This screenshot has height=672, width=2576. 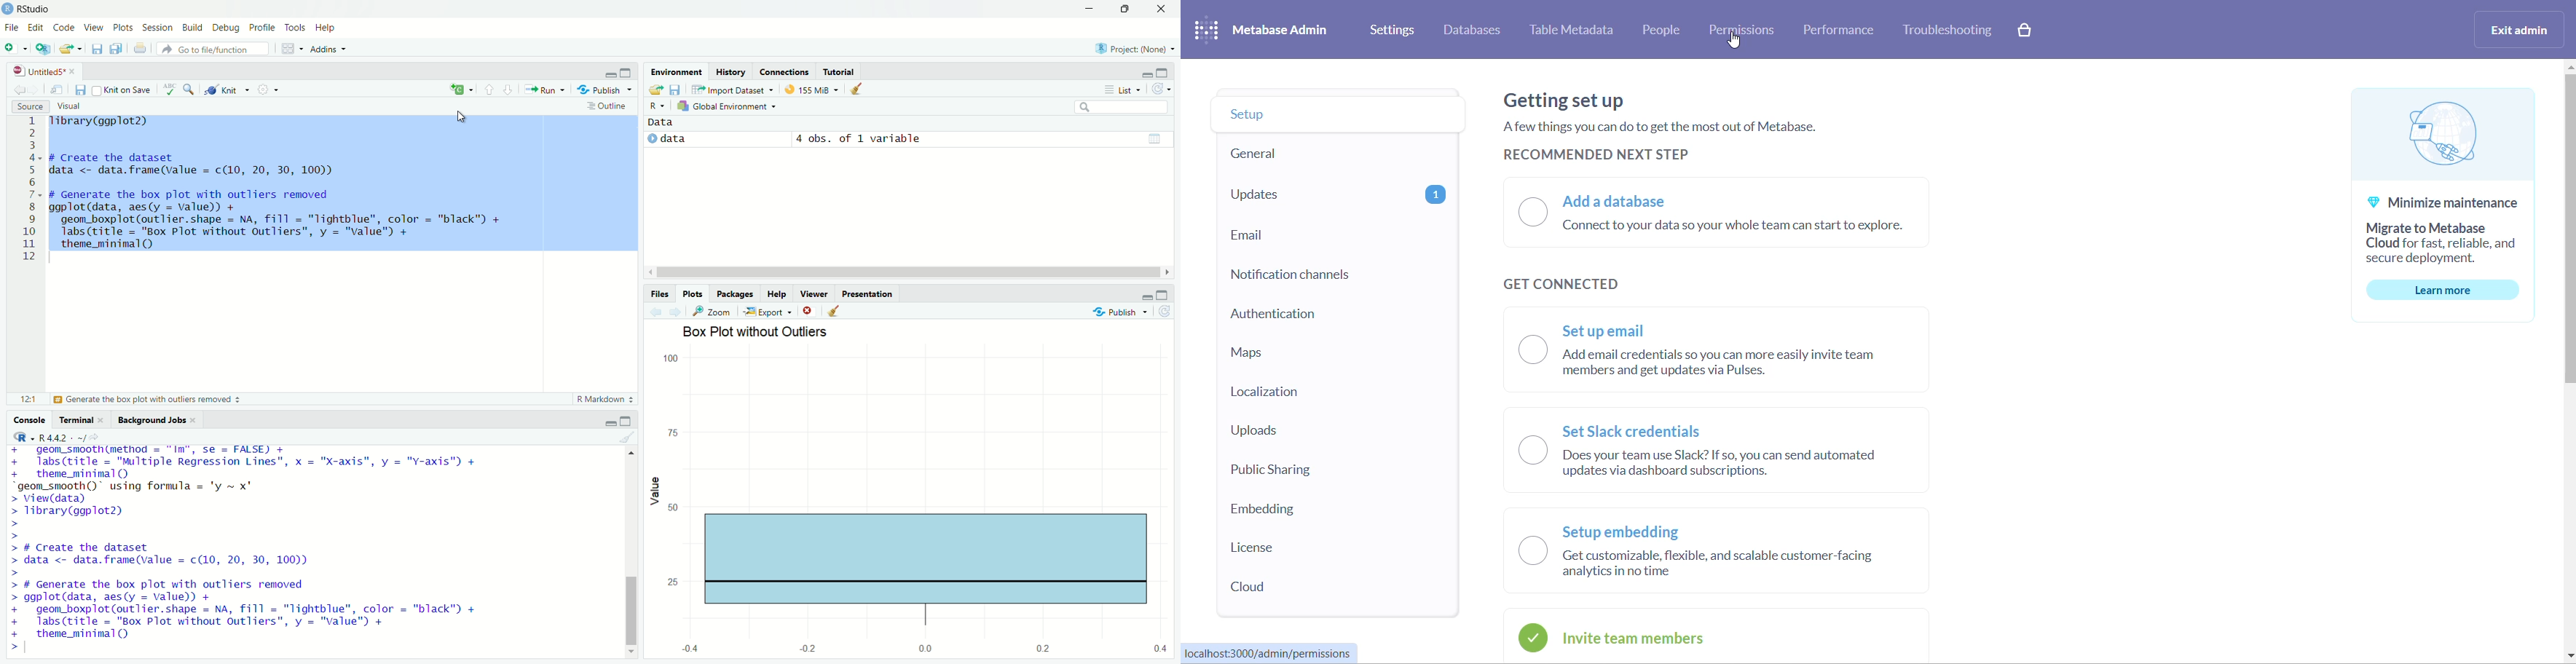 I want to click on minimise, so click(x=1076, y=10).